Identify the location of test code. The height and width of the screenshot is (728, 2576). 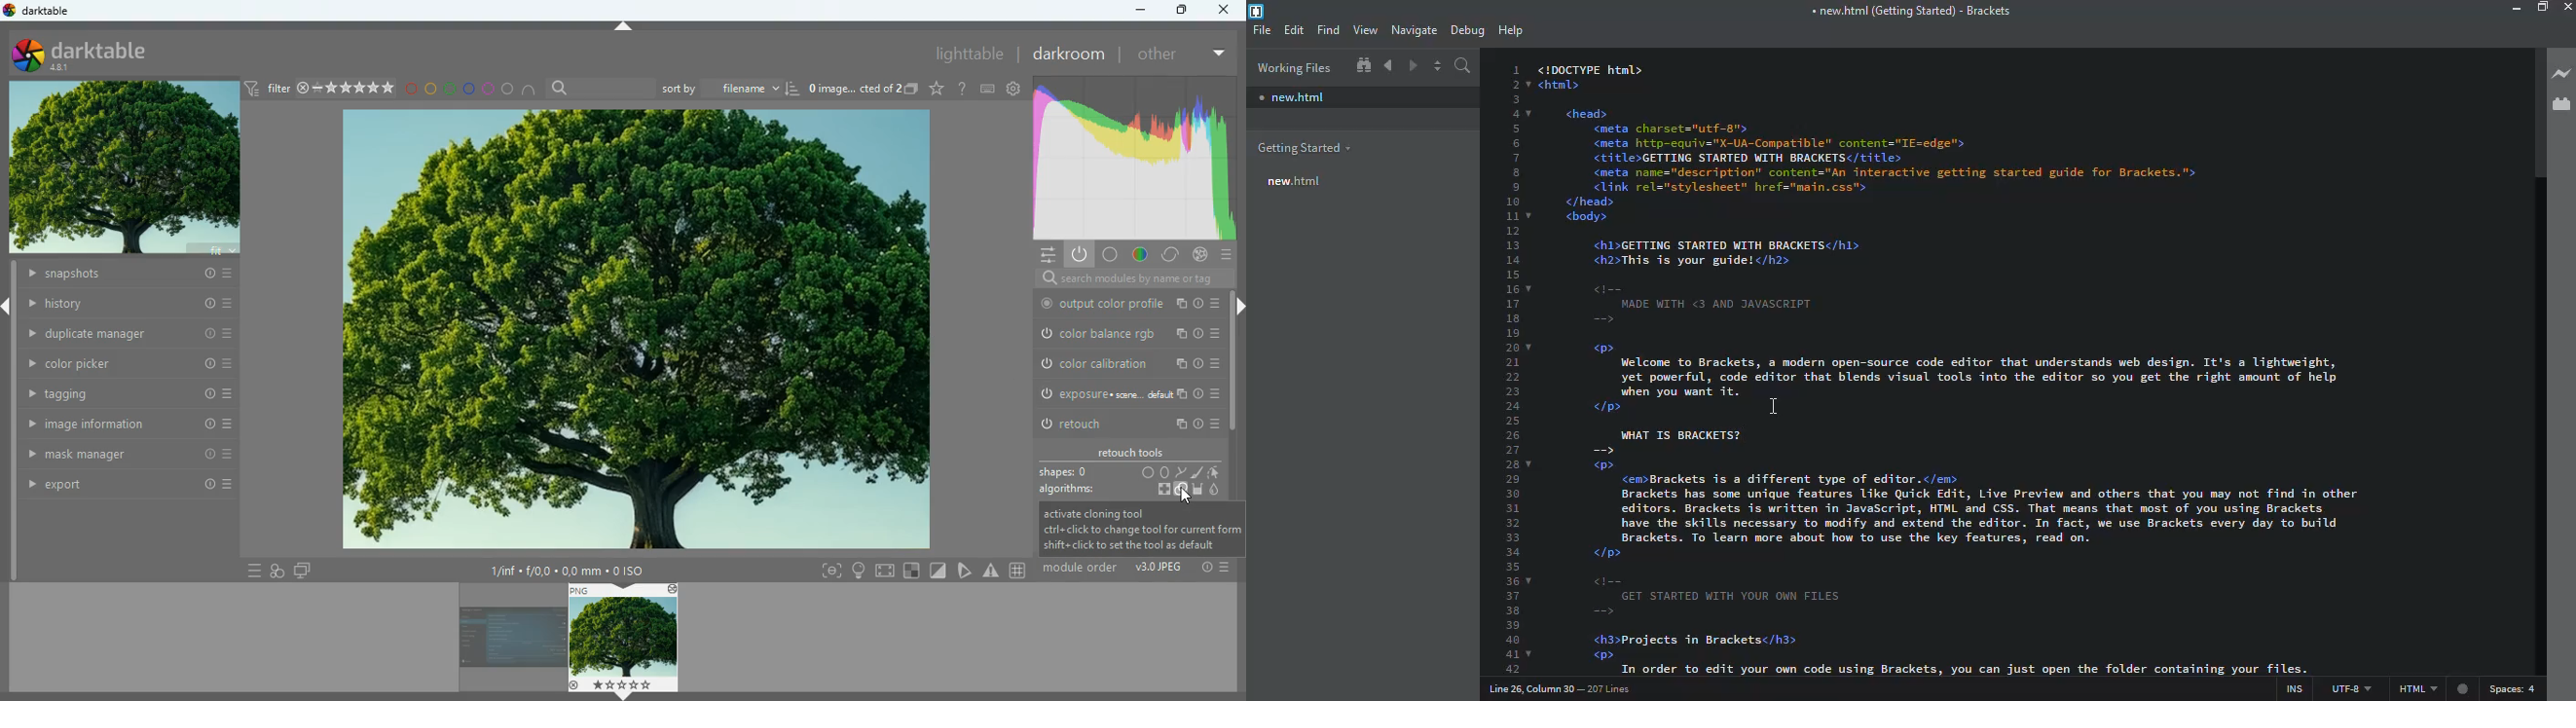
(1983, 361).